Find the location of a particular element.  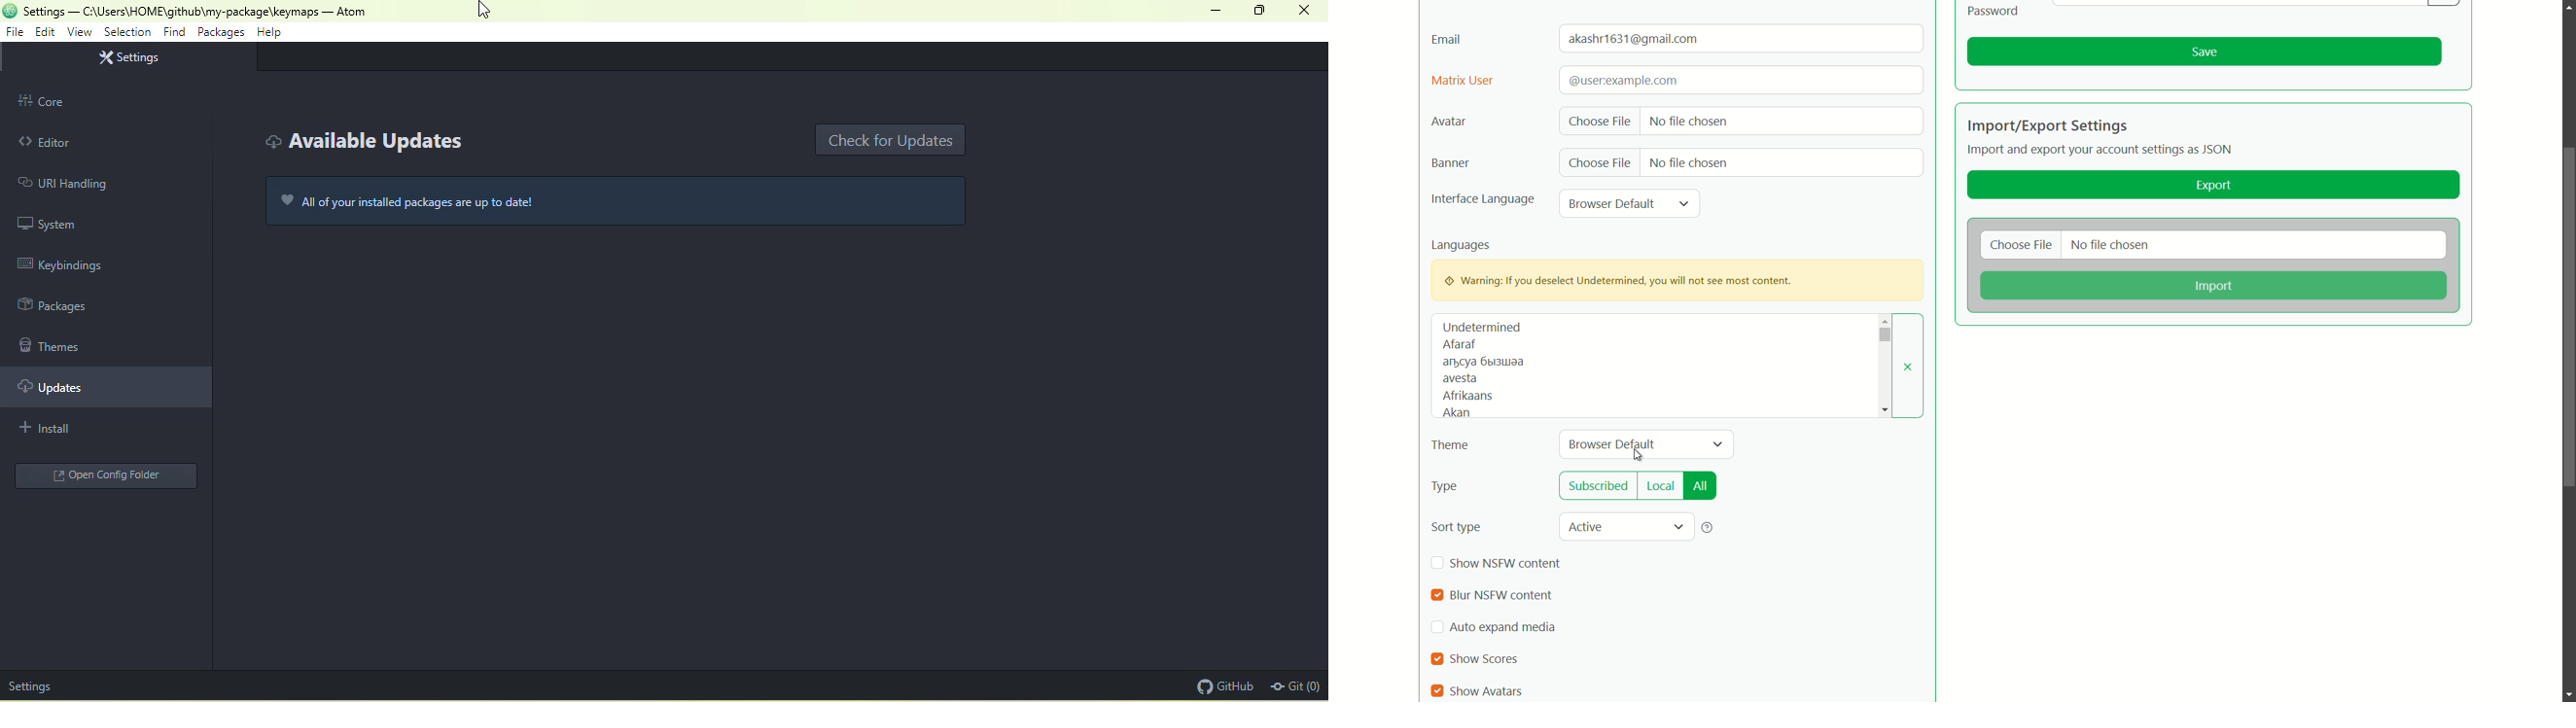

browser default is located at coordinates (1614, 444).